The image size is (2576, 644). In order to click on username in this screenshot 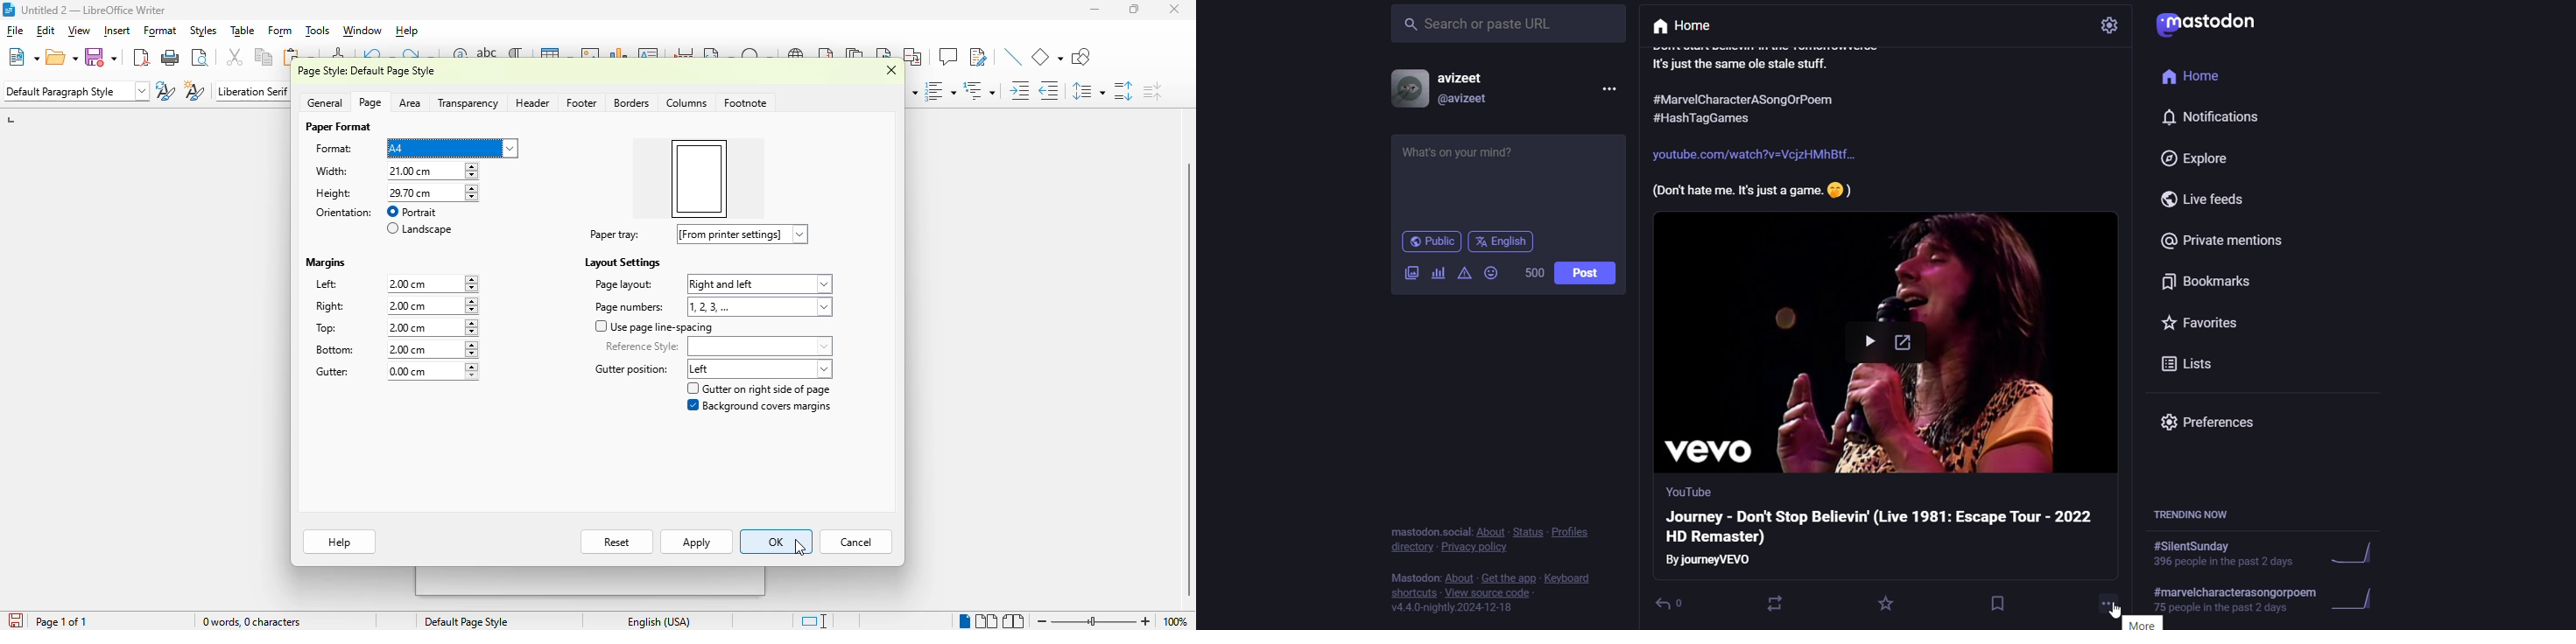, I will do `click(1464, 77)`.